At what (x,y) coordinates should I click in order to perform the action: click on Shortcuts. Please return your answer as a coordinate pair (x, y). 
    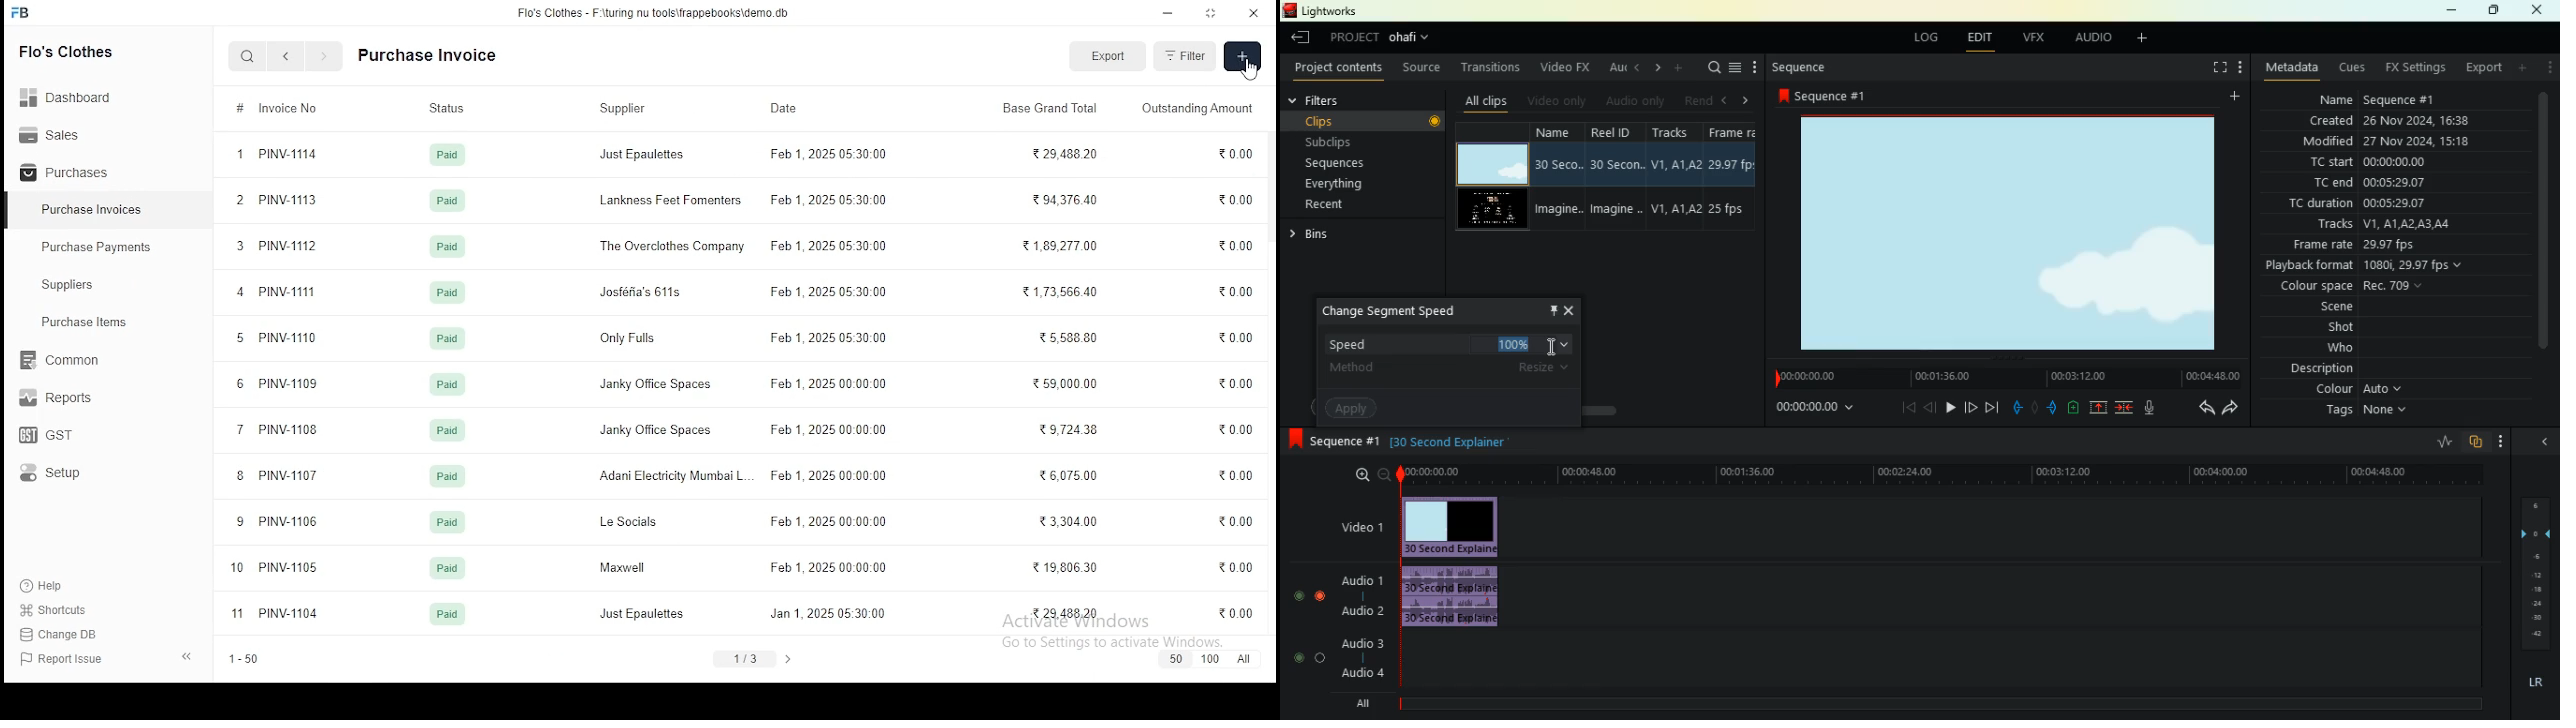
    Looking at the image, I should click on (61, 610).